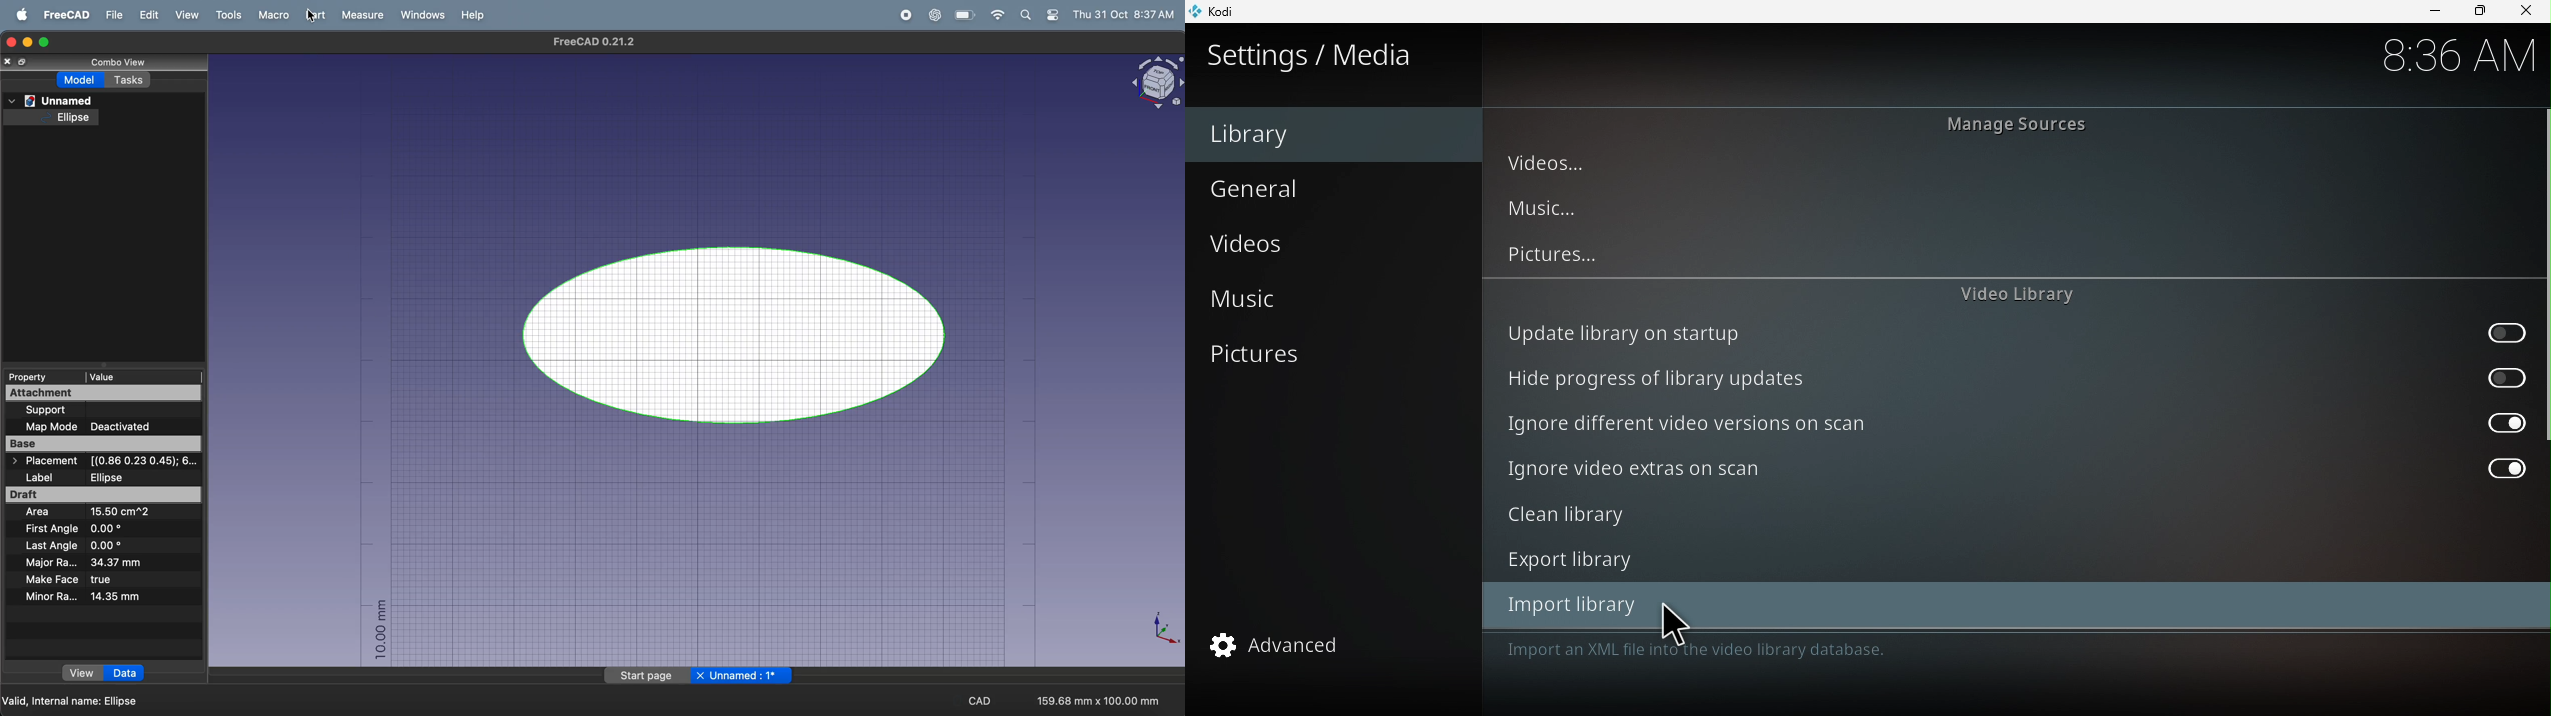 Image resolution: width=2576 pixels, height=728 pixels. Describe the element at coordinates (1328, 187) in the screenshot. I see `General` at that location.